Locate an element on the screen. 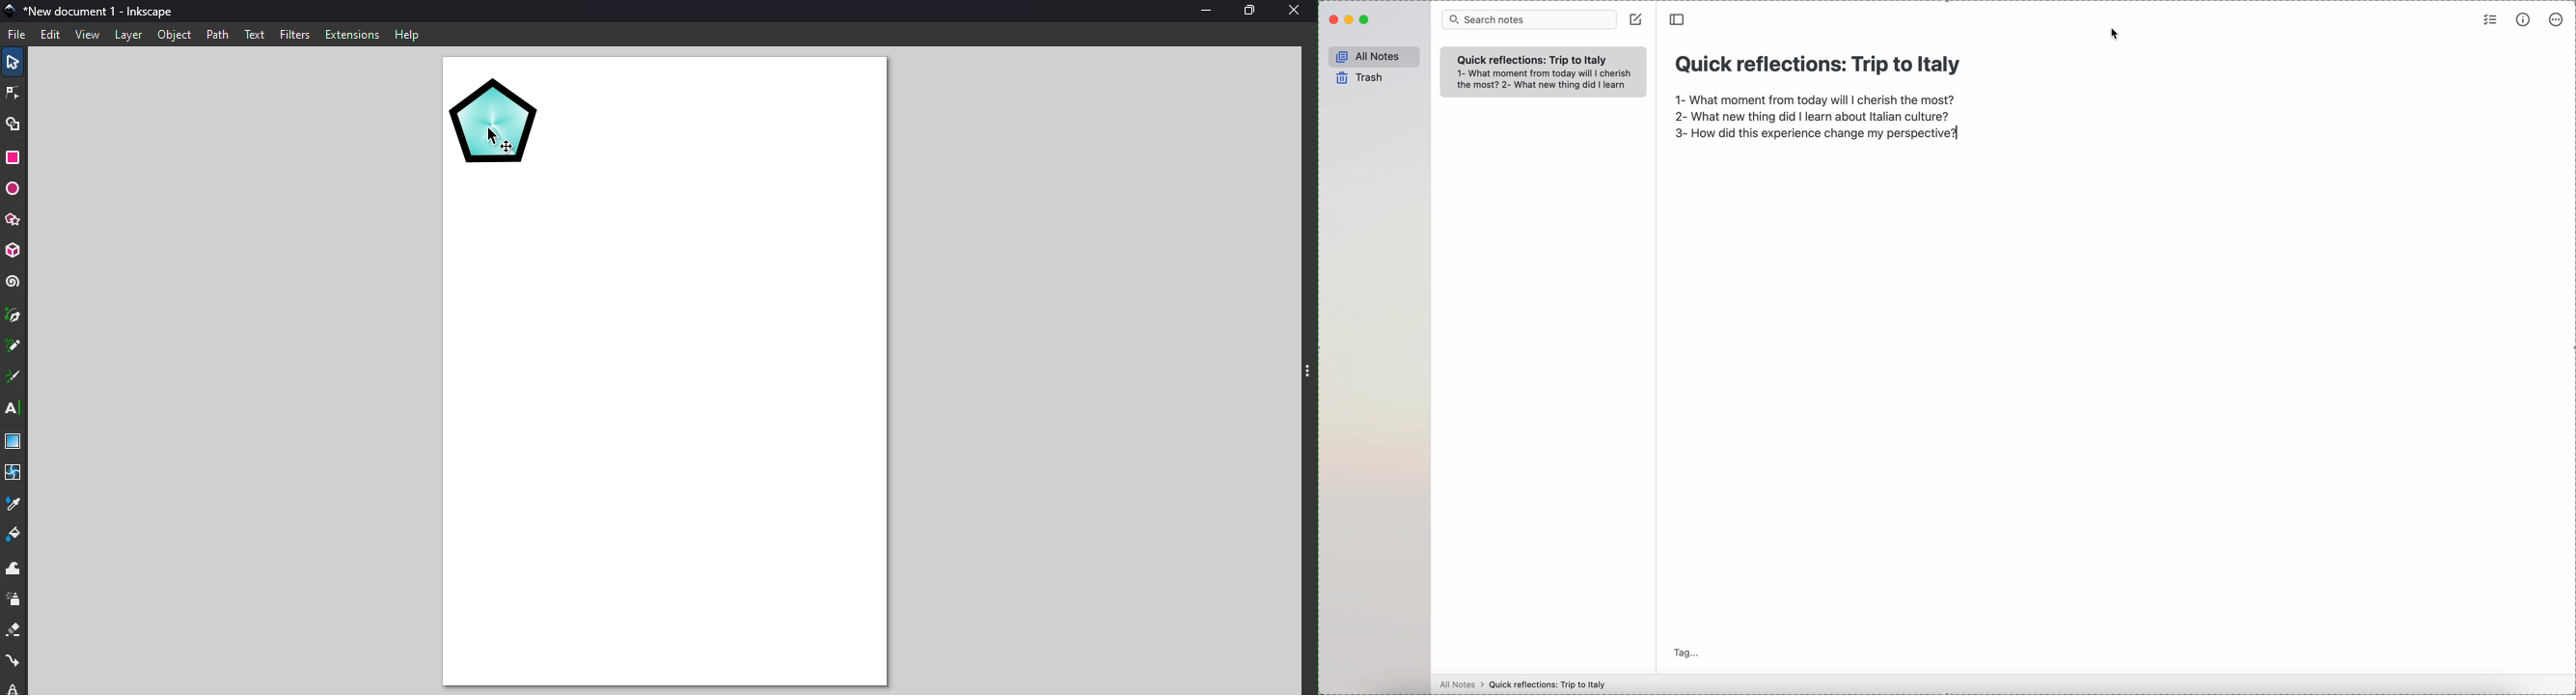 The image size is (2576, 700). Canvas is located at coordinates (664, 375).